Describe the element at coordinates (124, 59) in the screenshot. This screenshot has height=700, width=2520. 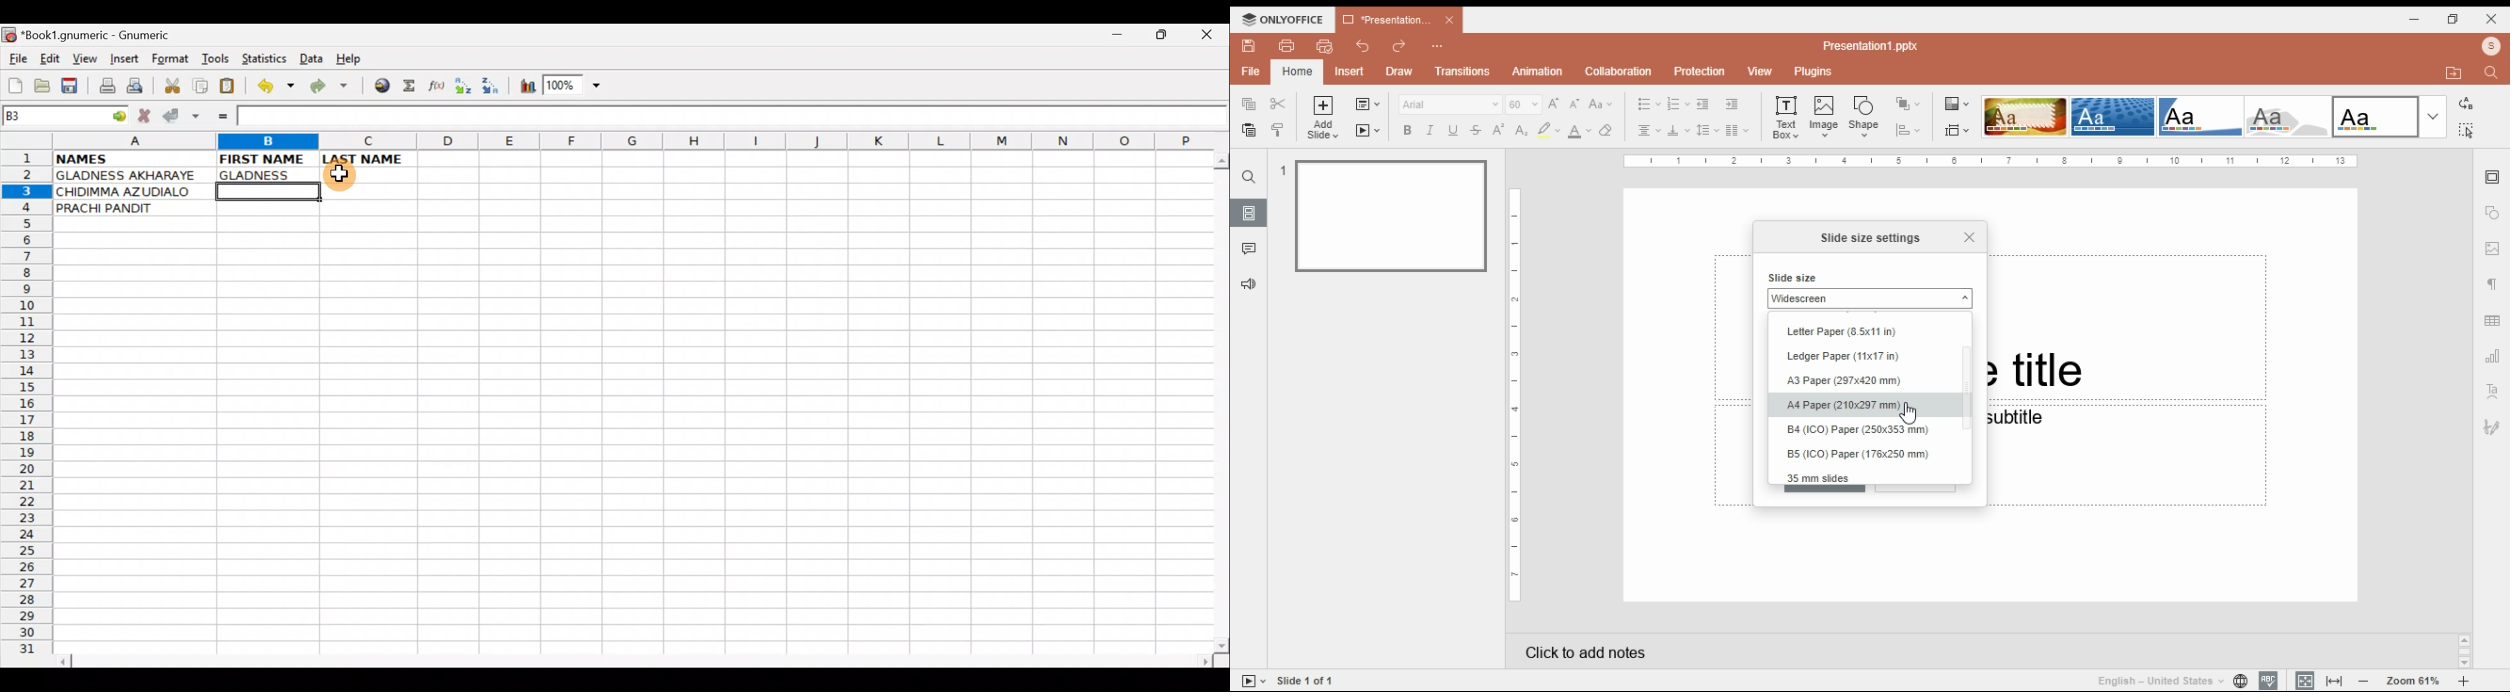
I see `Insert` at that location.